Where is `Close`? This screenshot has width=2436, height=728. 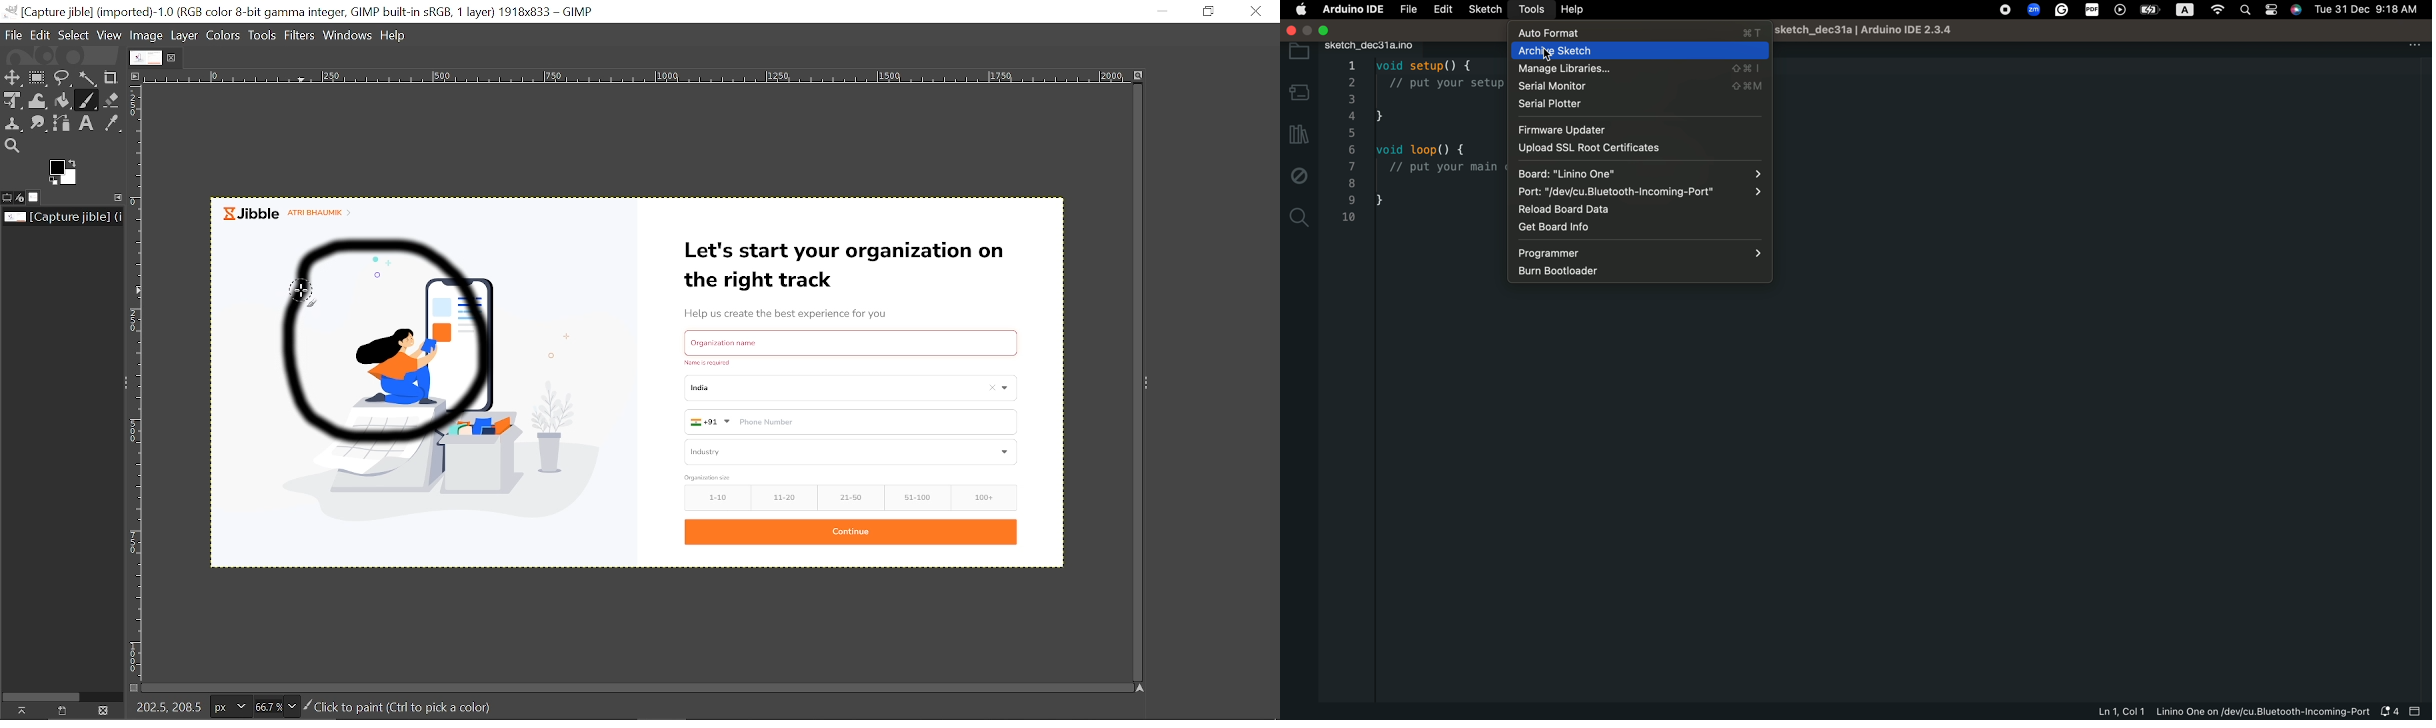 Close is located at coordinates (1254, 12).